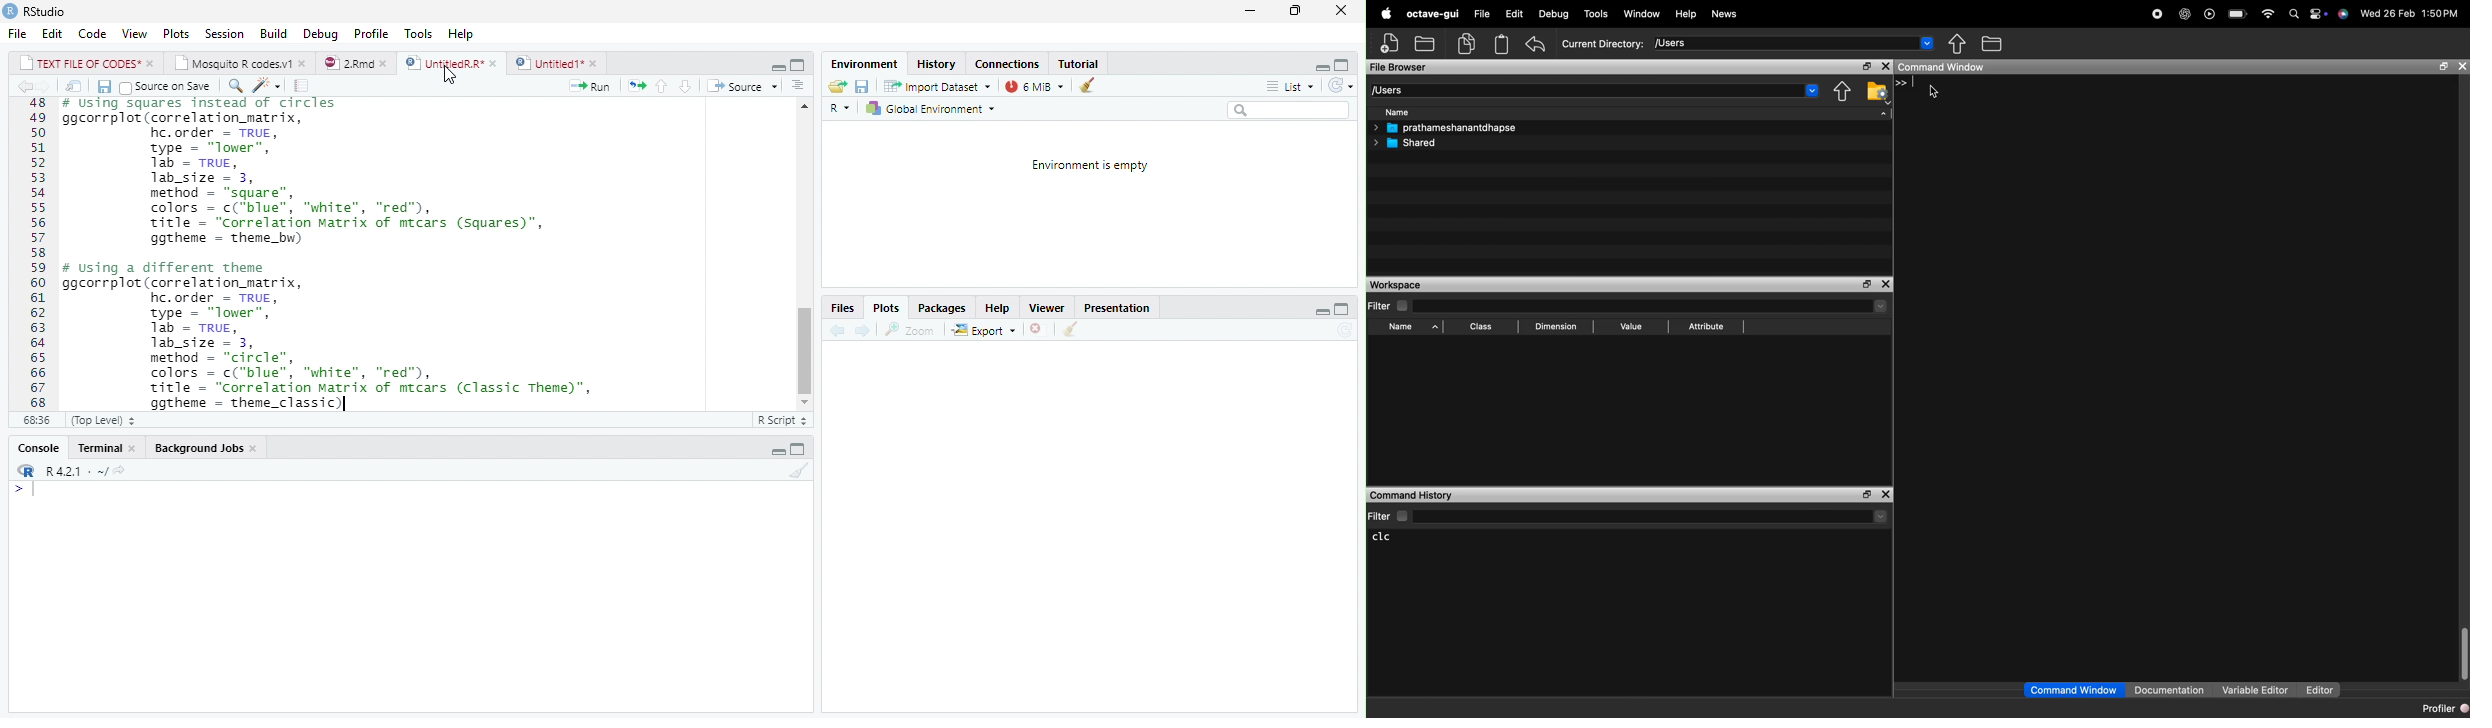 The image size is (2492, 728). What do you see at coordinates (835, 332) in the screenshot?
I see `go back` at bounding box center [835, 332].